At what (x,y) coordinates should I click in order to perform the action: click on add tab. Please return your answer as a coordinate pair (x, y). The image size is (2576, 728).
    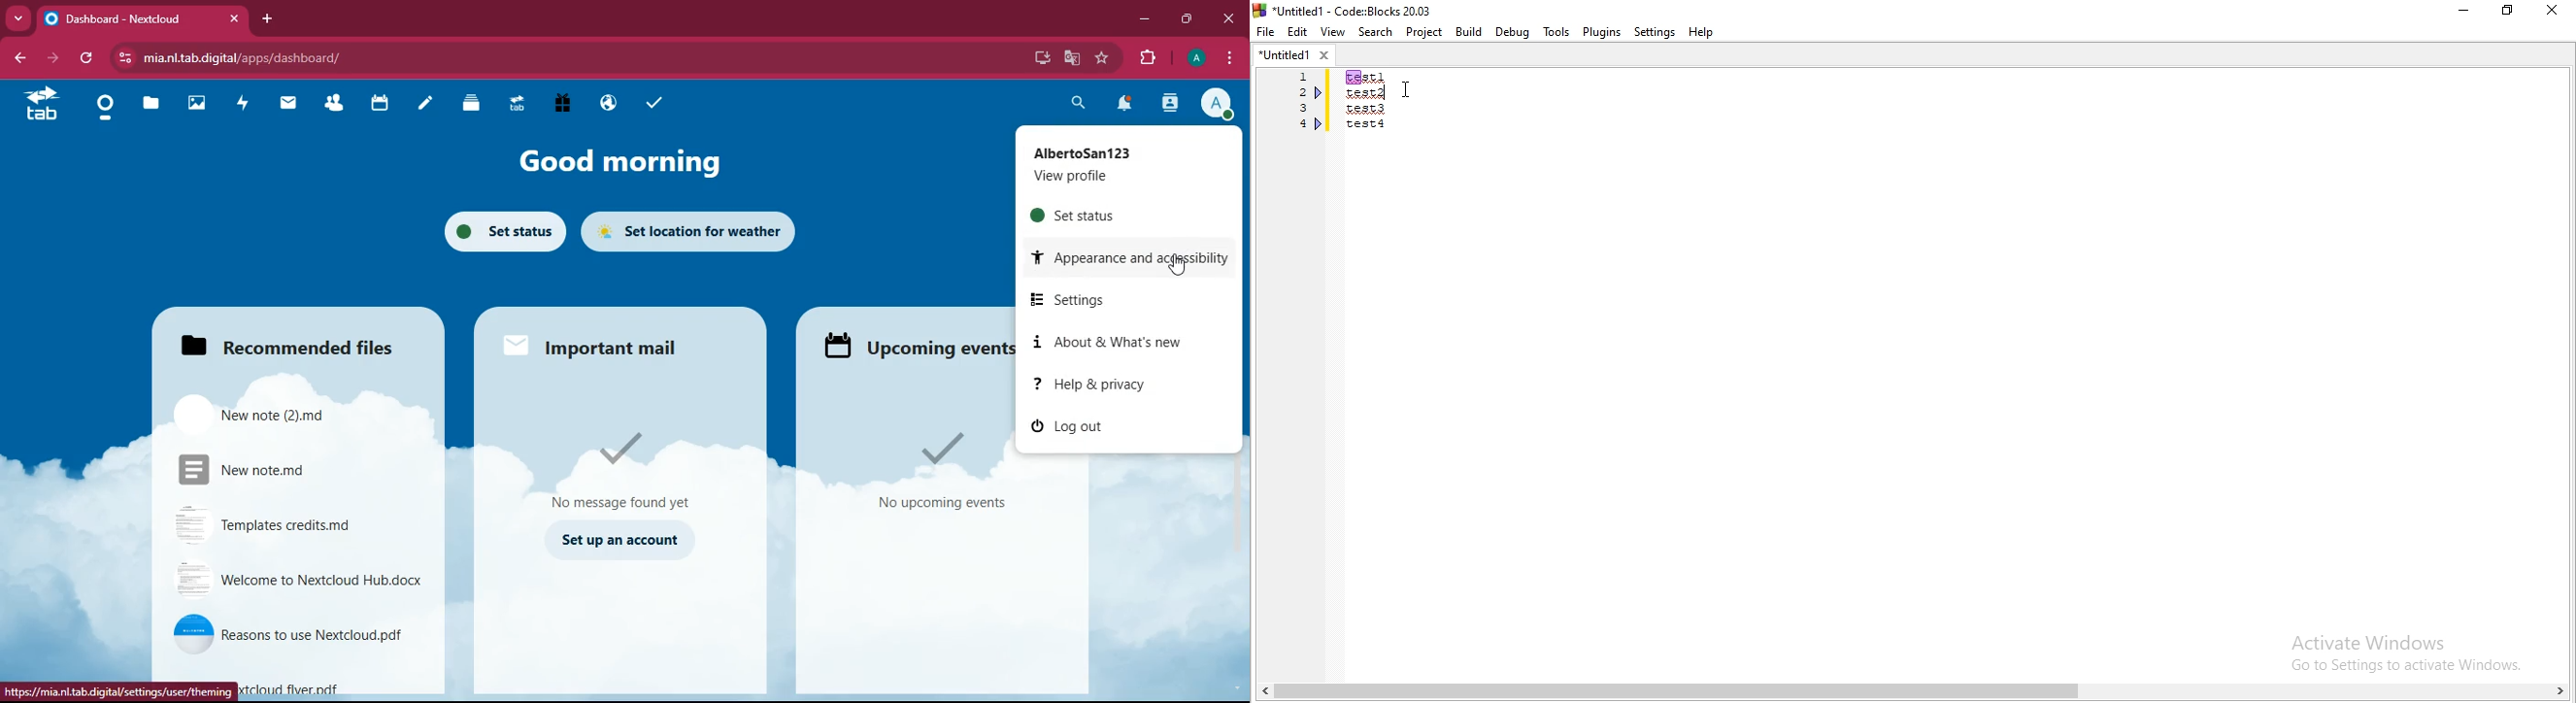
    Looking at the image, I should click on (270, 18).